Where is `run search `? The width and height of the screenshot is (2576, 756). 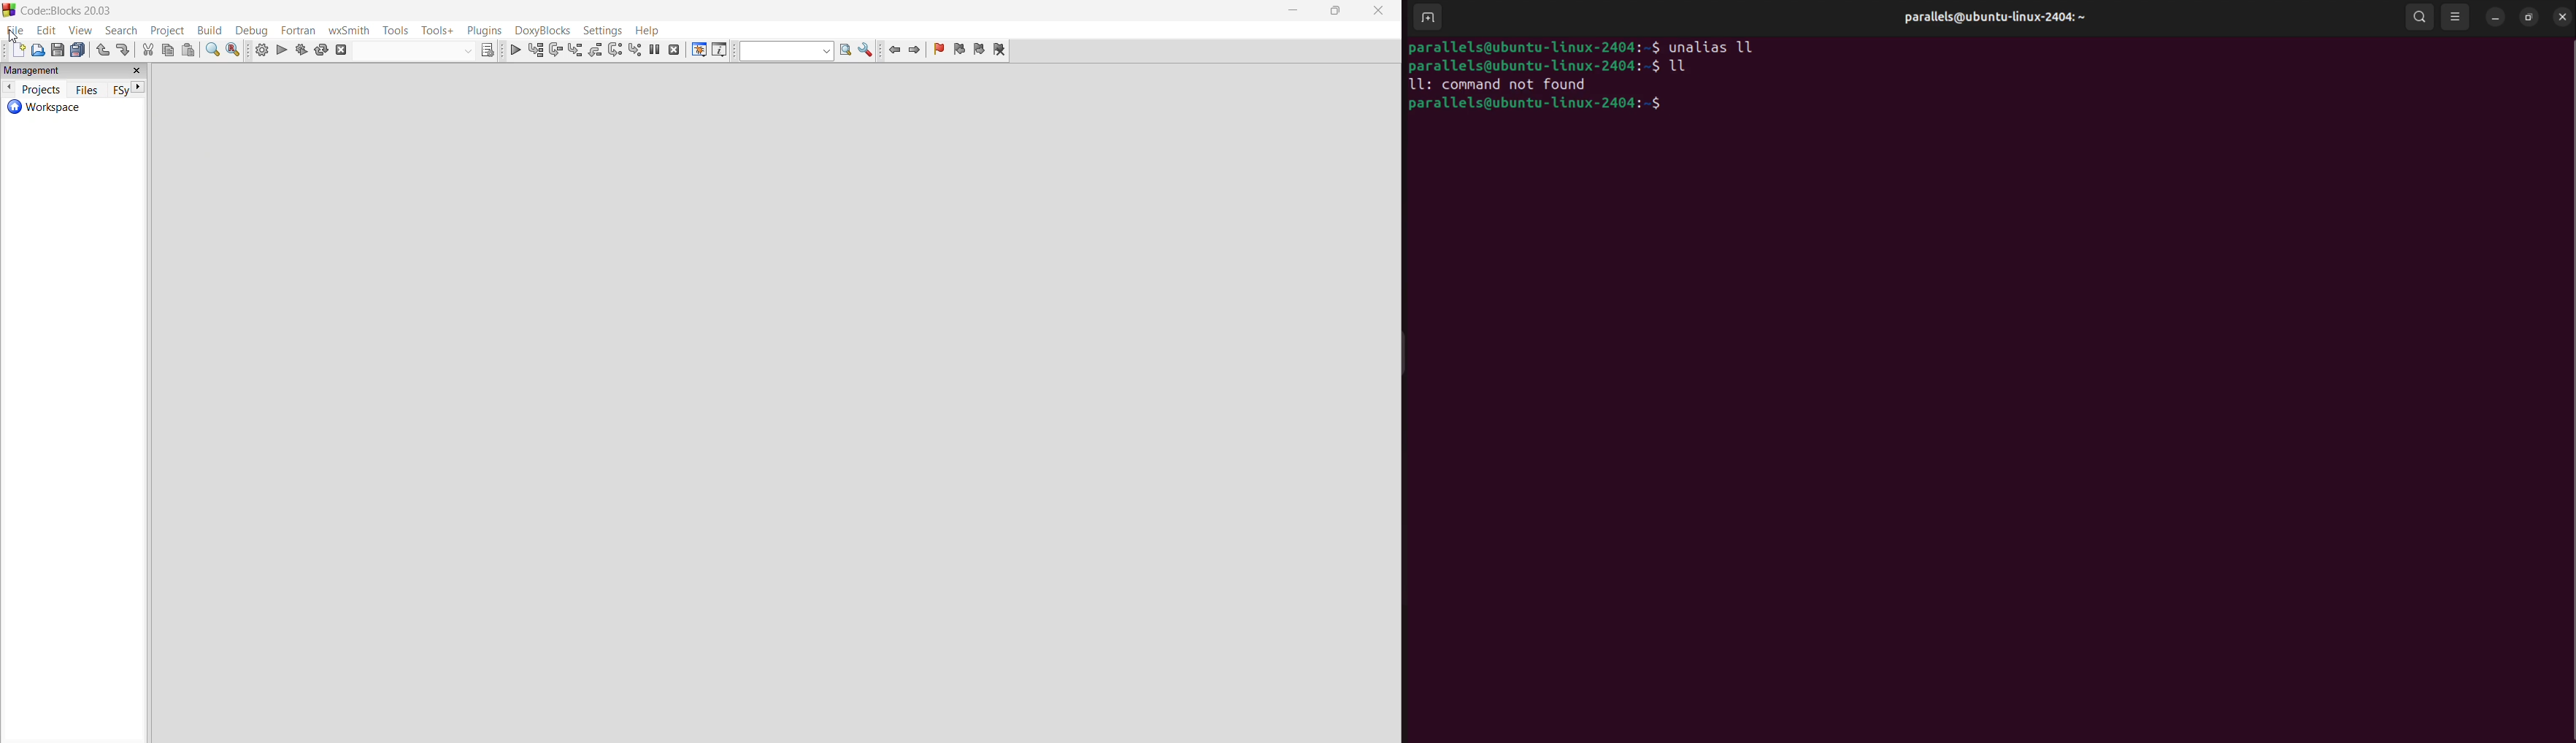
run search  is located at coordinates (845, 52).